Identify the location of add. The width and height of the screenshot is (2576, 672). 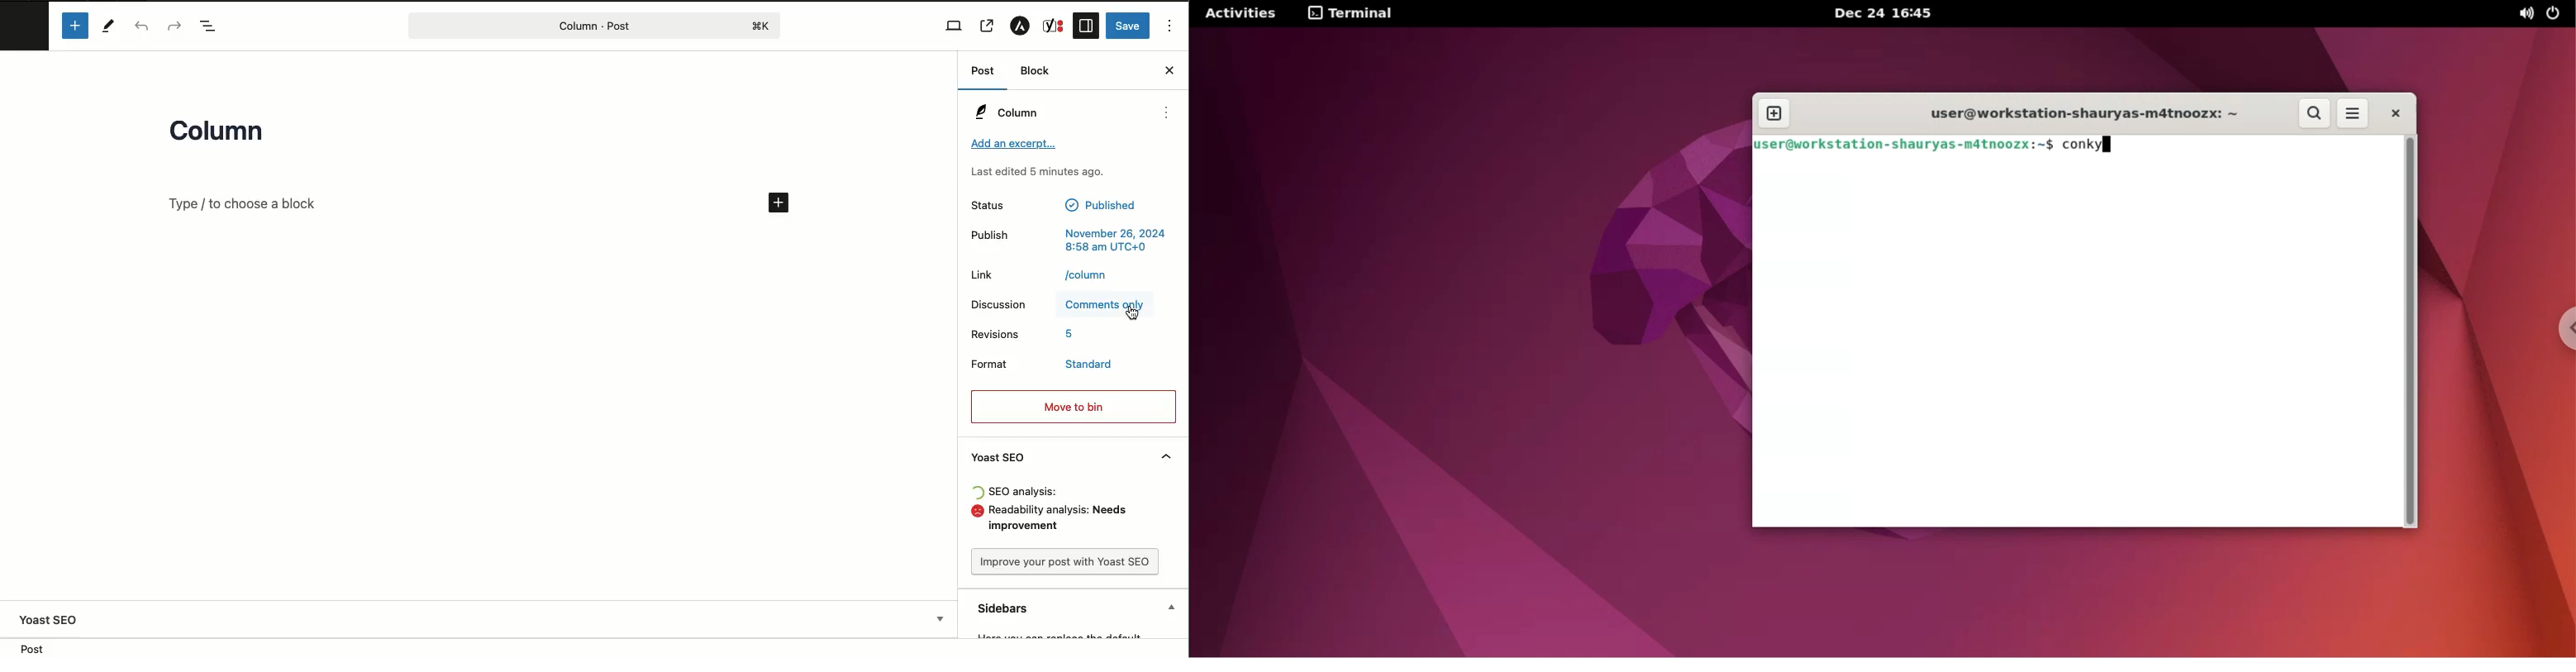
(780, 203).